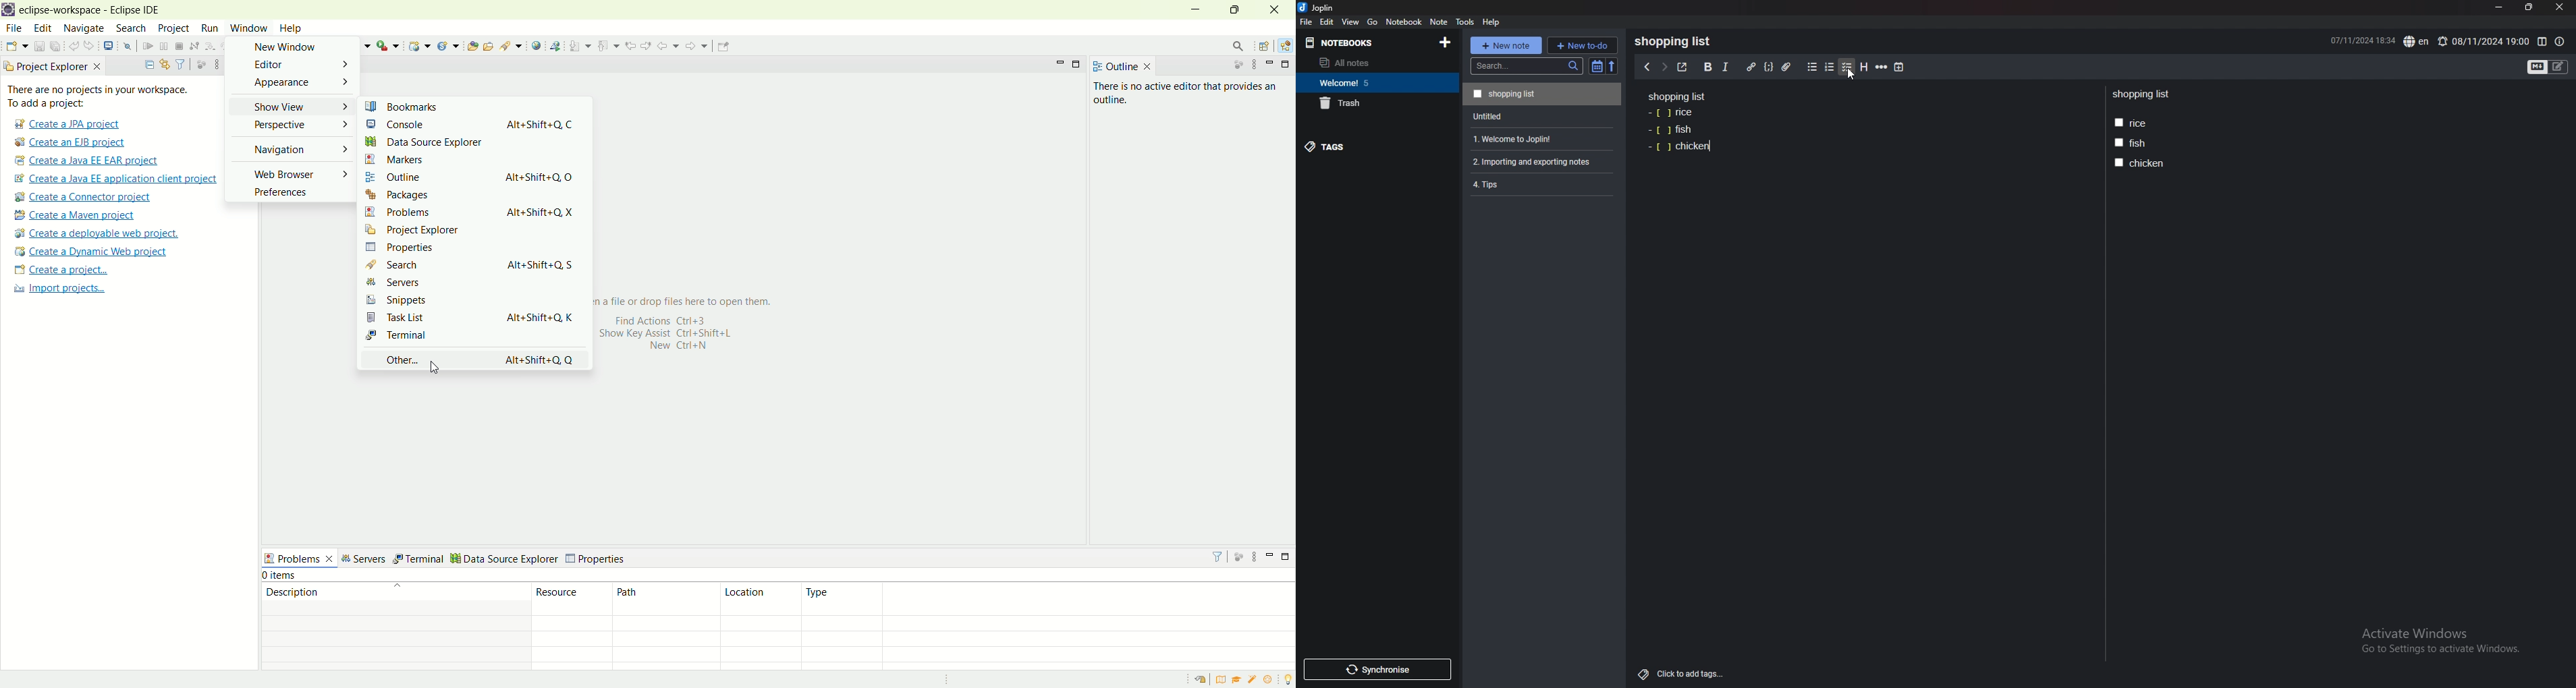  Describe the element at coordinates (290, 176) in the screenshot. I see `web browser` at that location.